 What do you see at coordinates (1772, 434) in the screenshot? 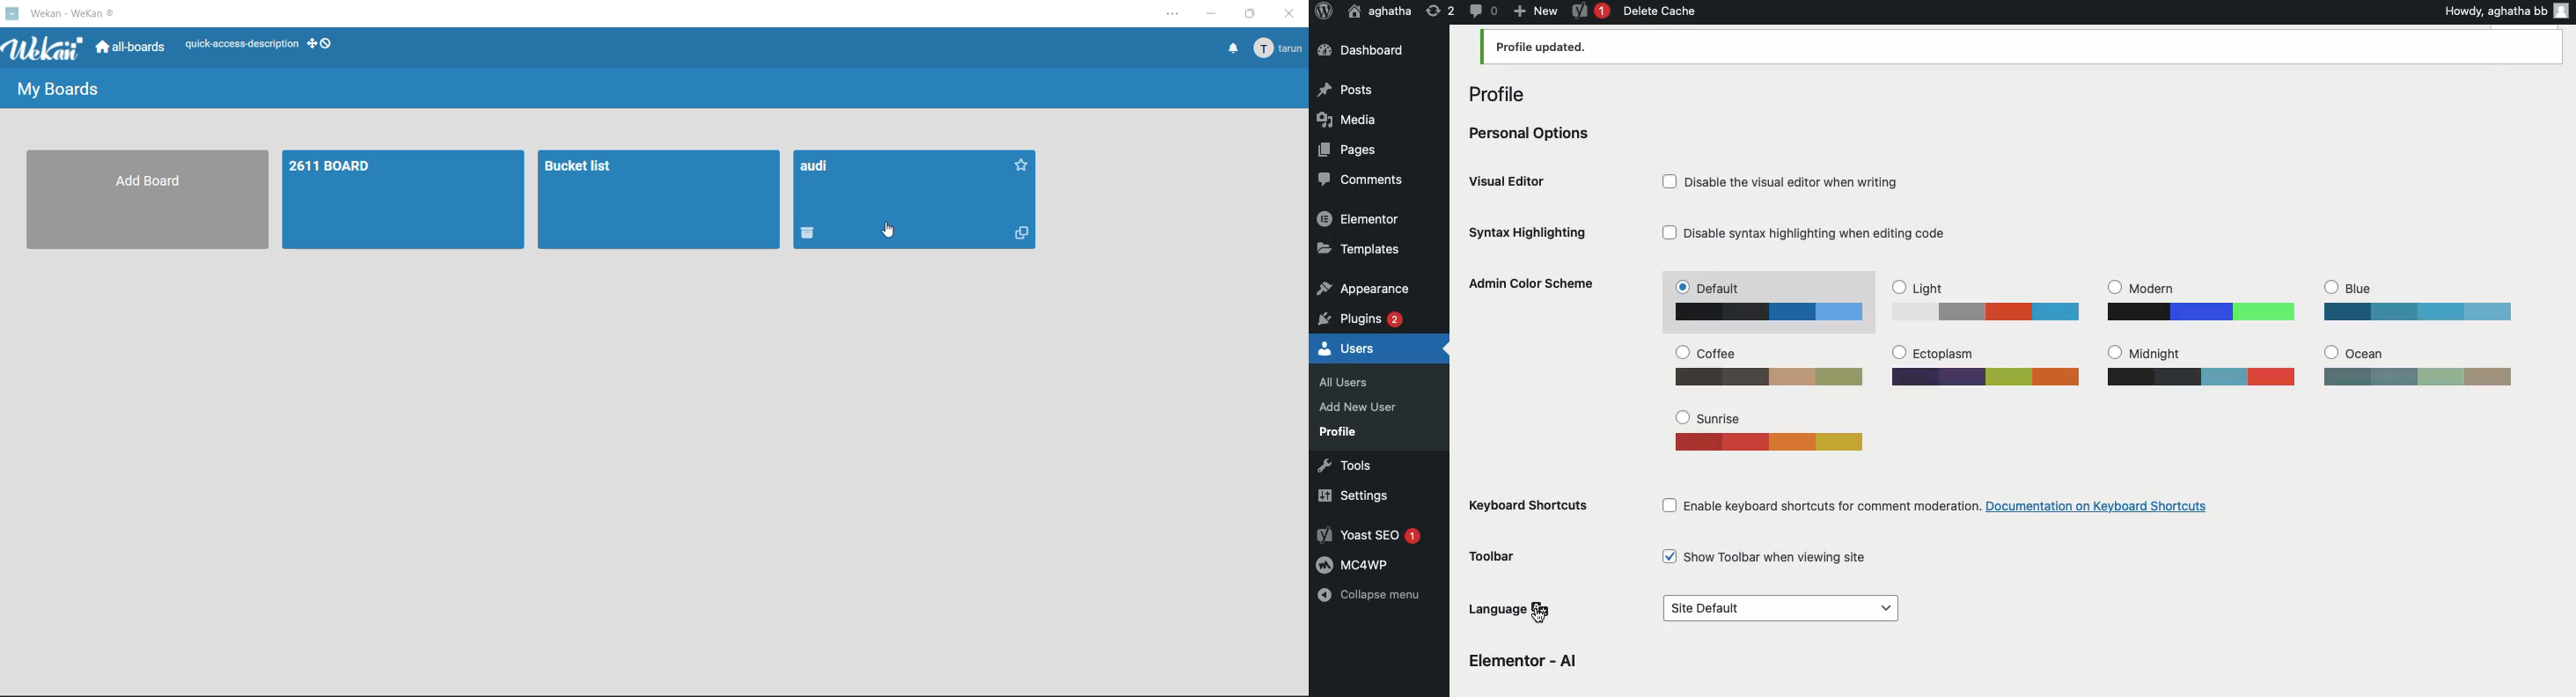
I see `Sunrise` at bounding box center [1772, 434].